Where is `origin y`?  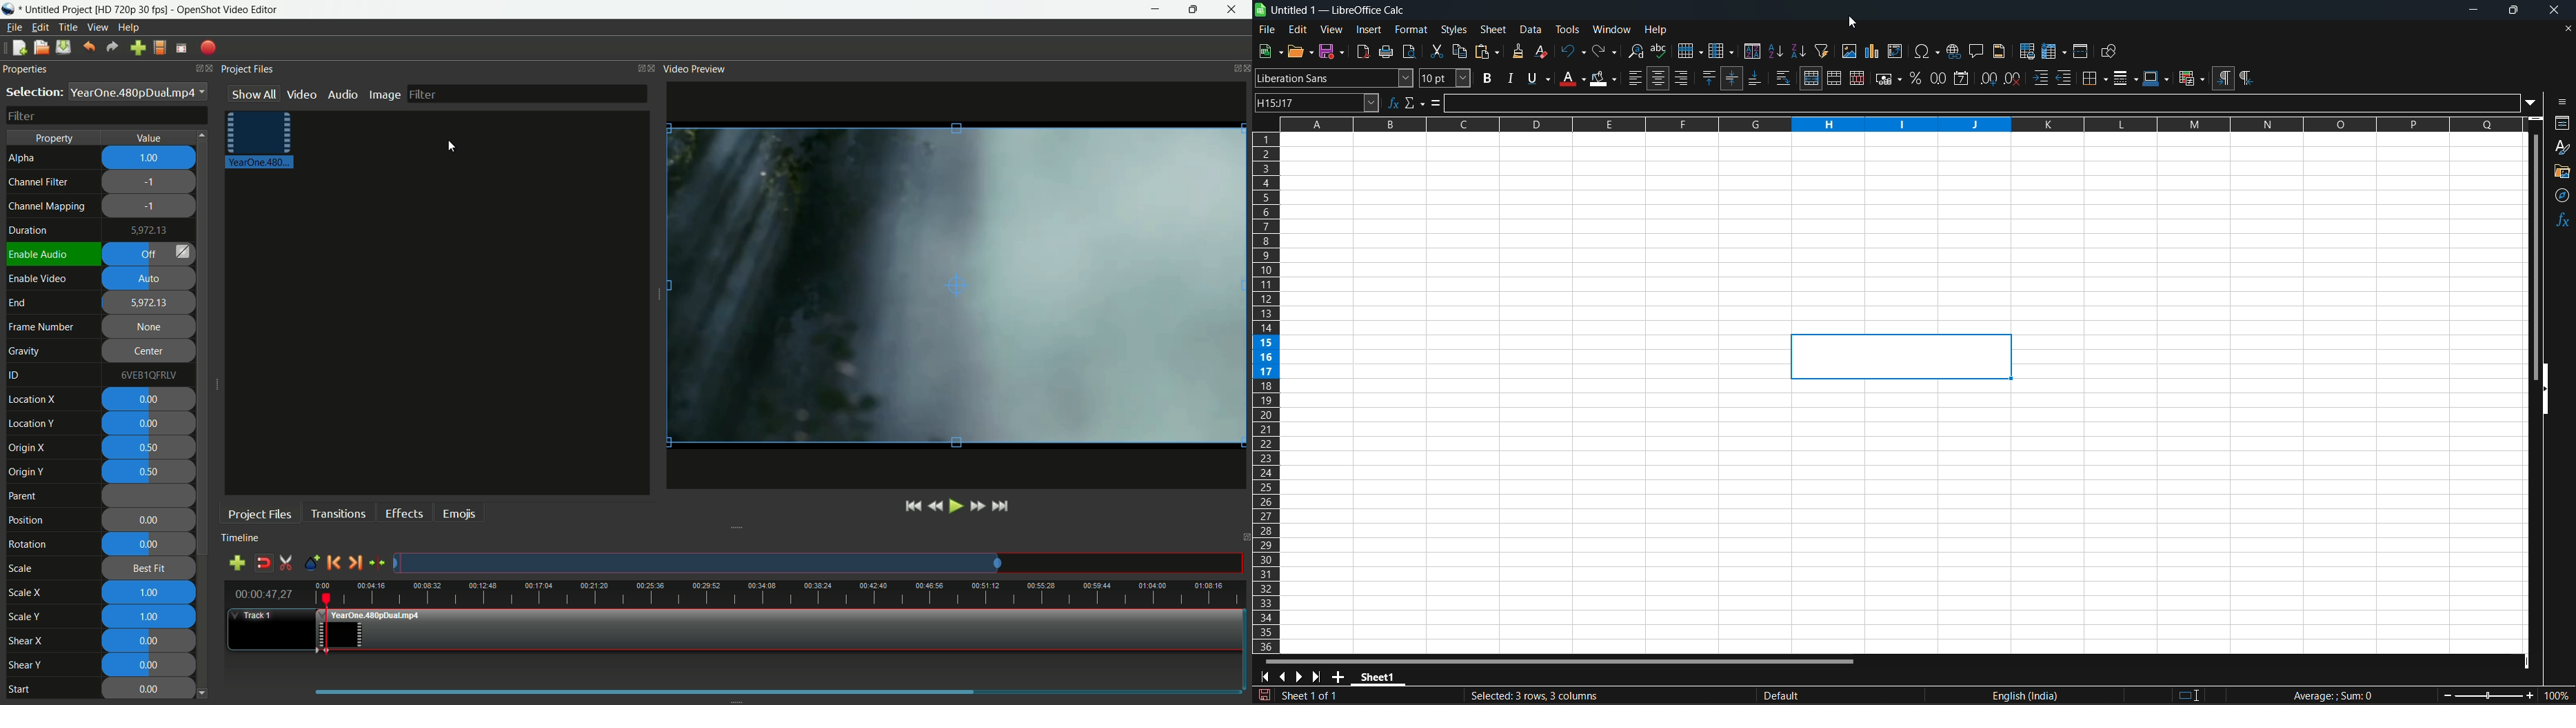
origin y is located at coordinates (27, 472).